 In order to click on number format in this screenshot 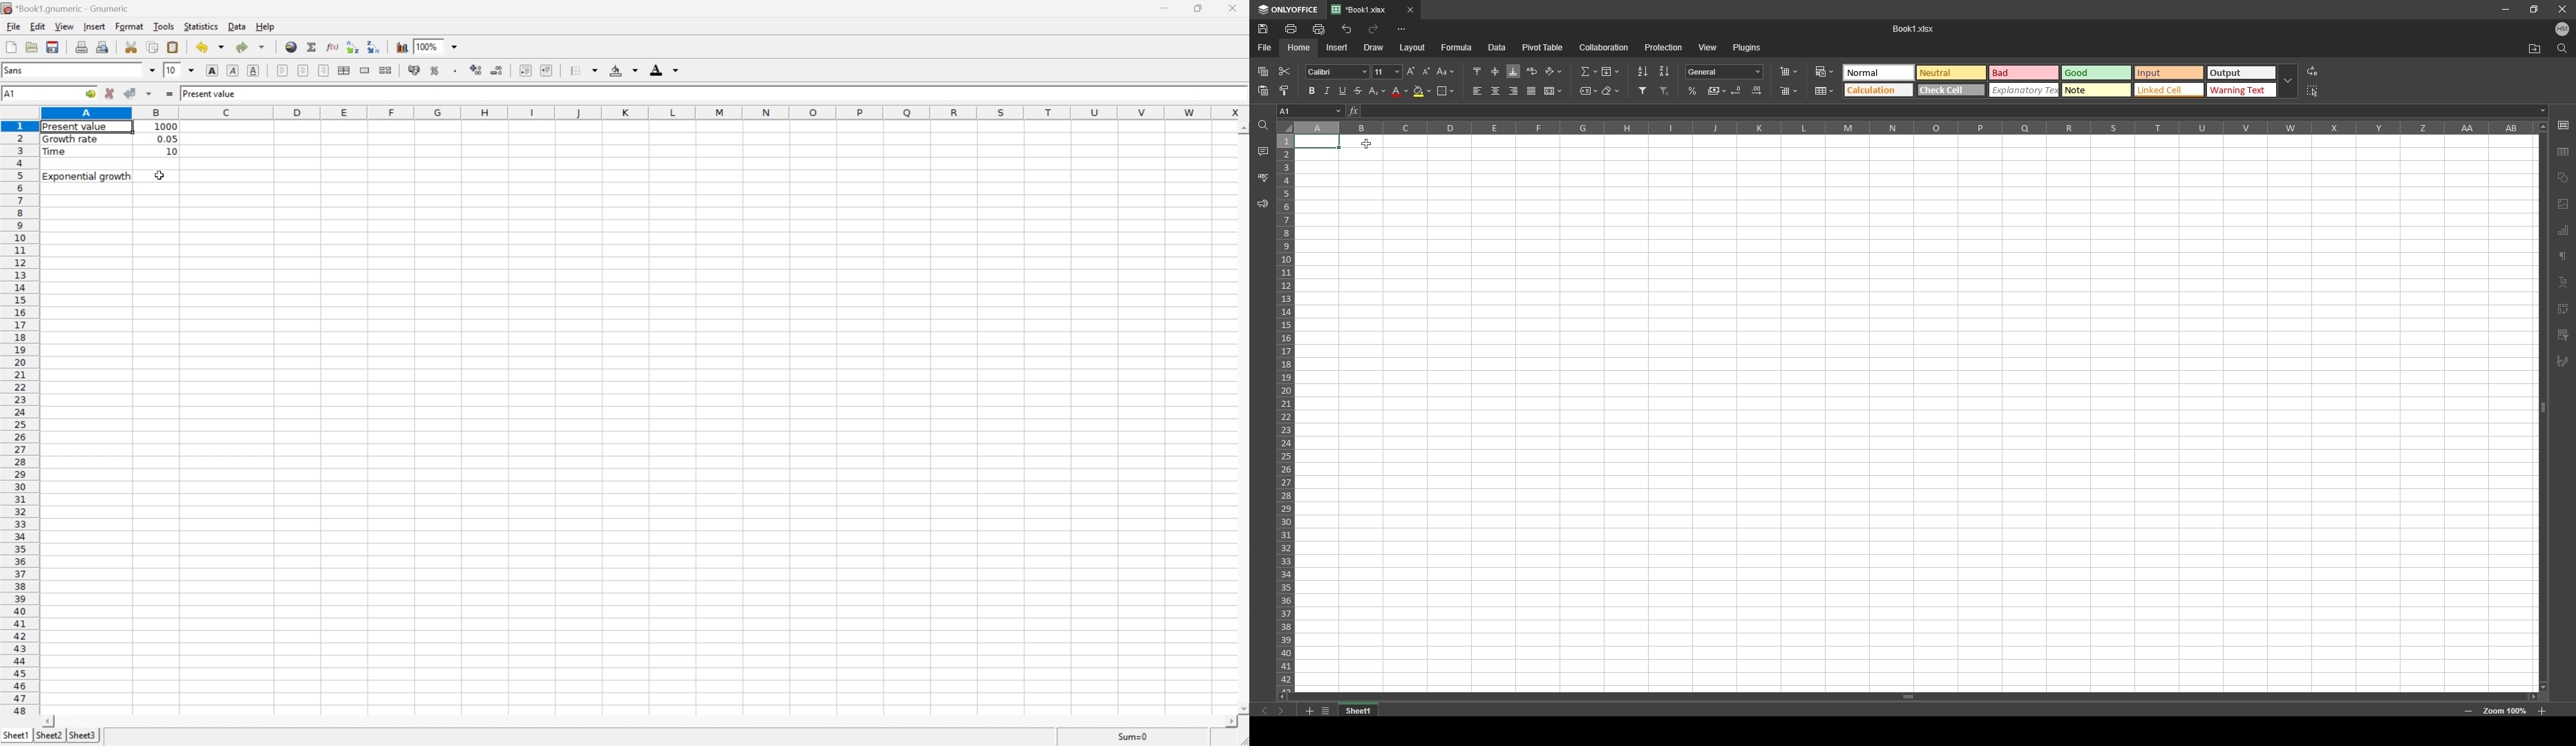, I will do `click(1724, 72)`.